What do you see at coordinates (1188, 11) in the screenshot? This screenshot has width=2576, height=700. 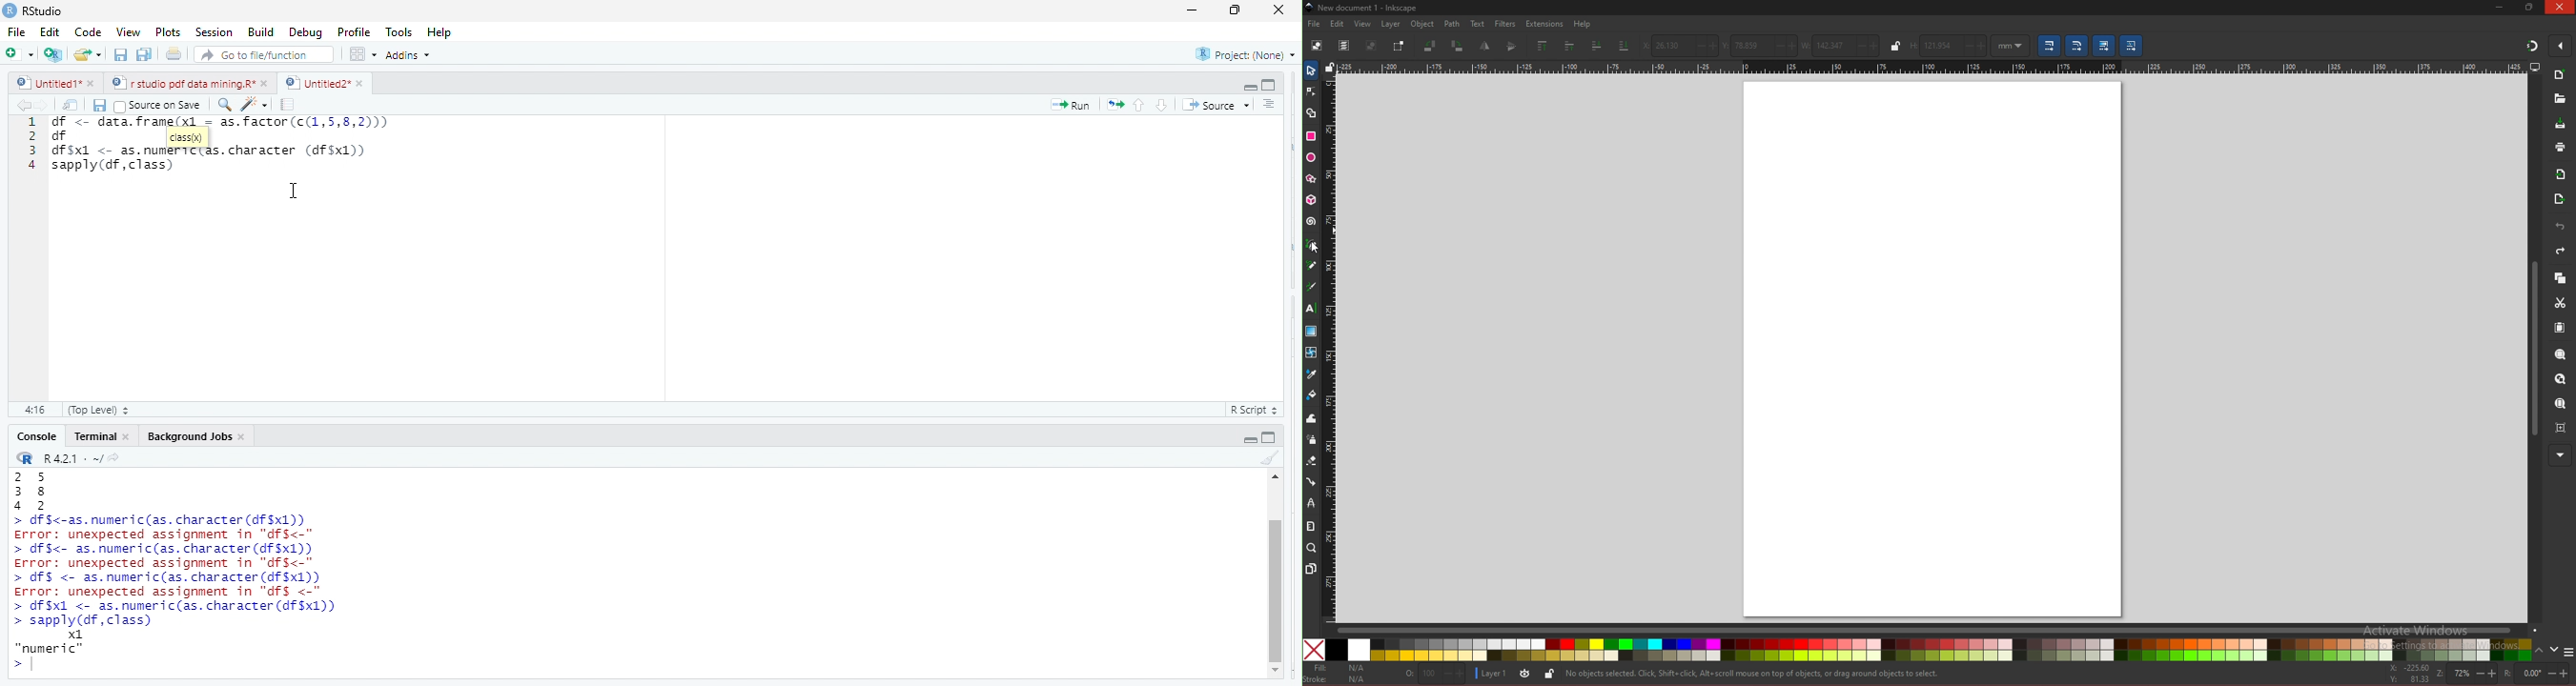 I see `minimize` at bounding box center [1188, 11].